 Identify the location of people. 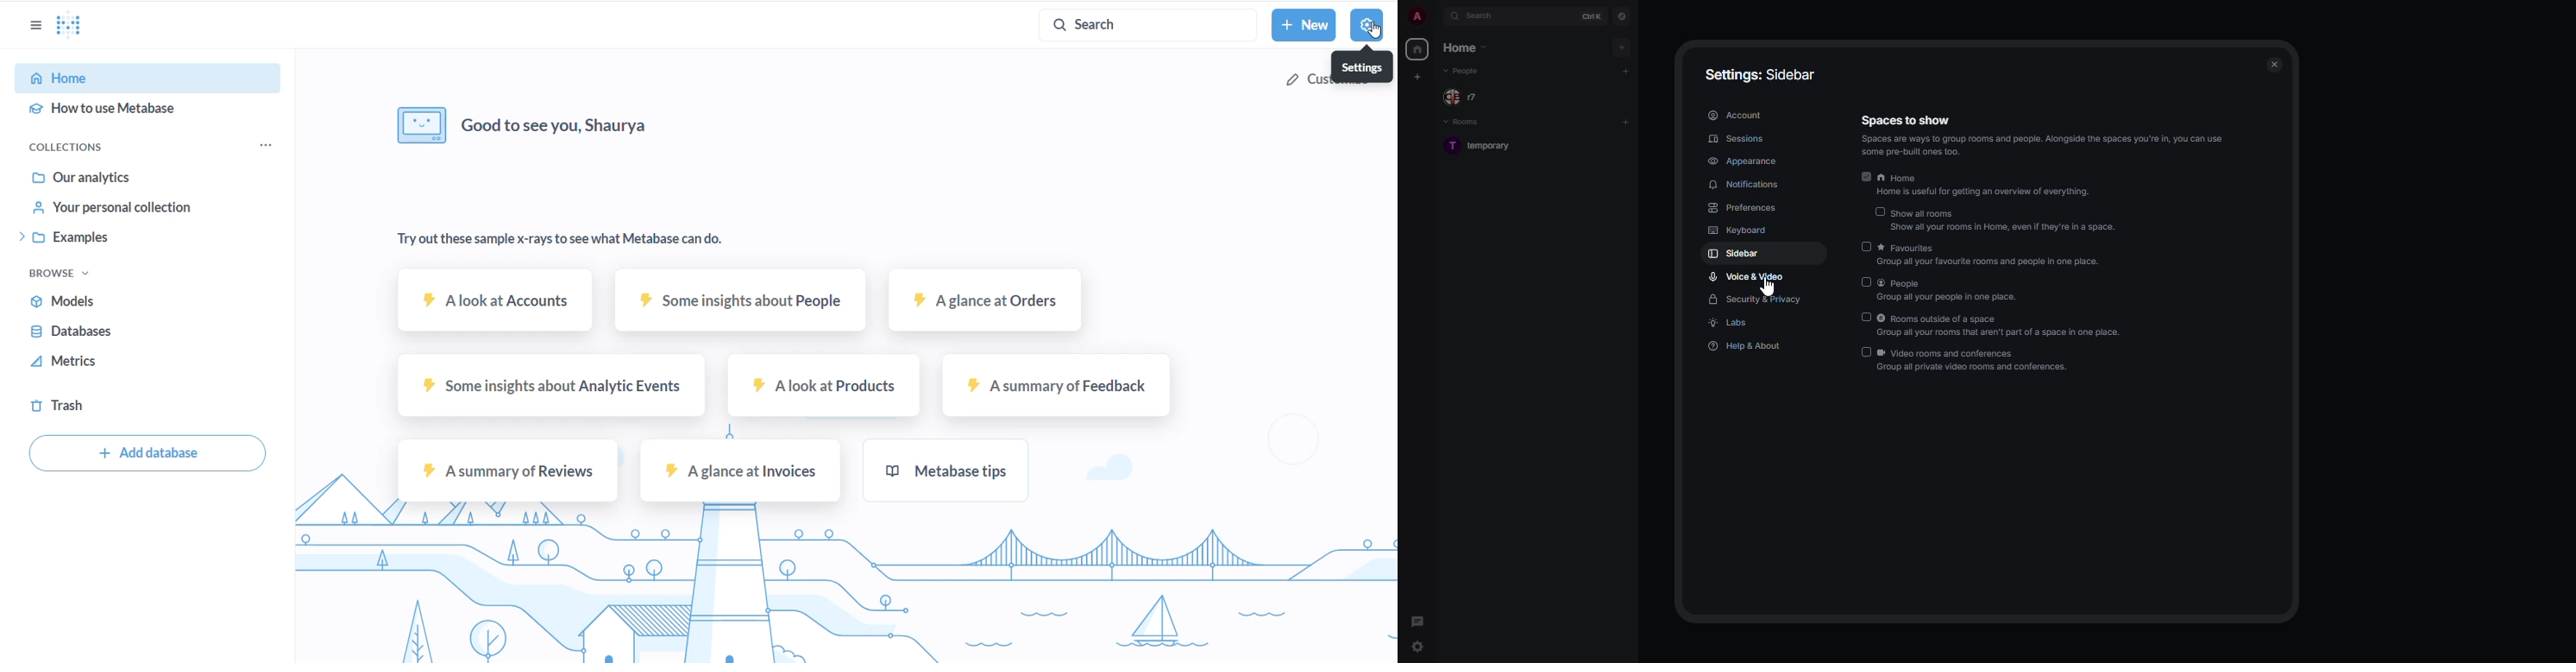
(1465, 96).